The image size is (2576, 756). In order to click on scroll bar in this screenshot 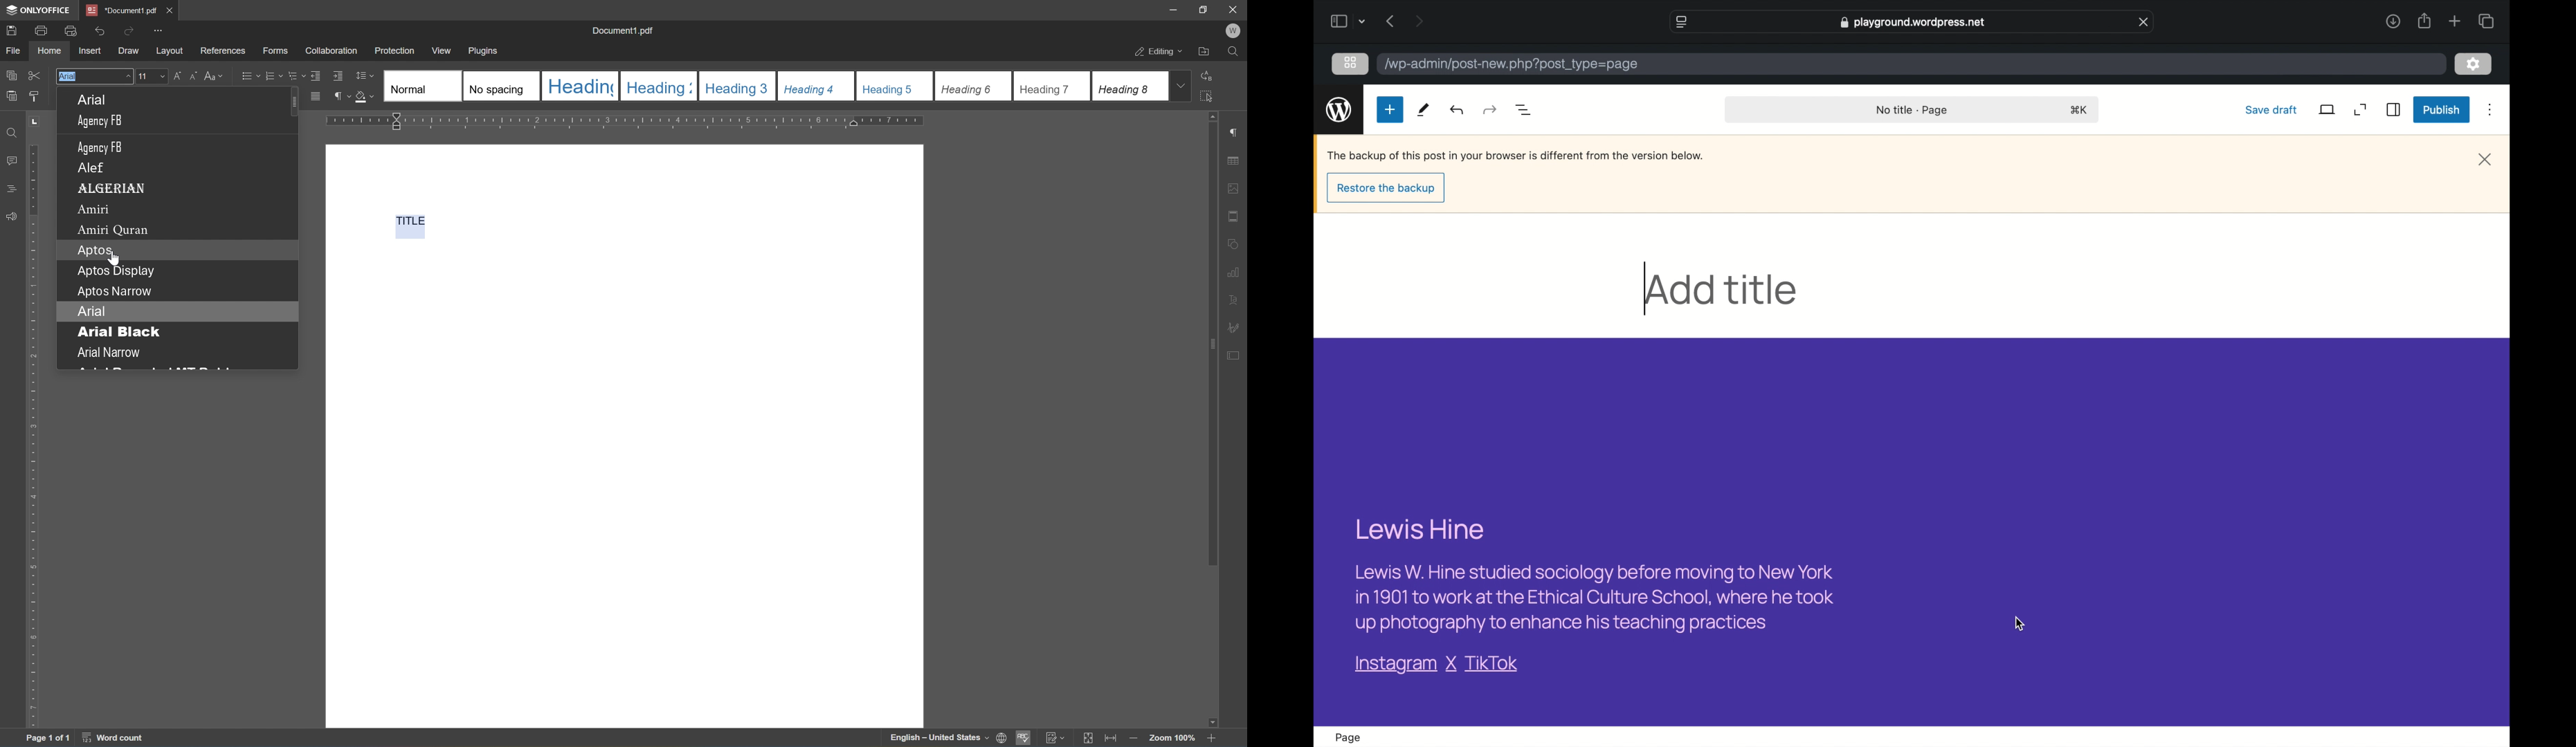, I will do `click(1213, 339)`.